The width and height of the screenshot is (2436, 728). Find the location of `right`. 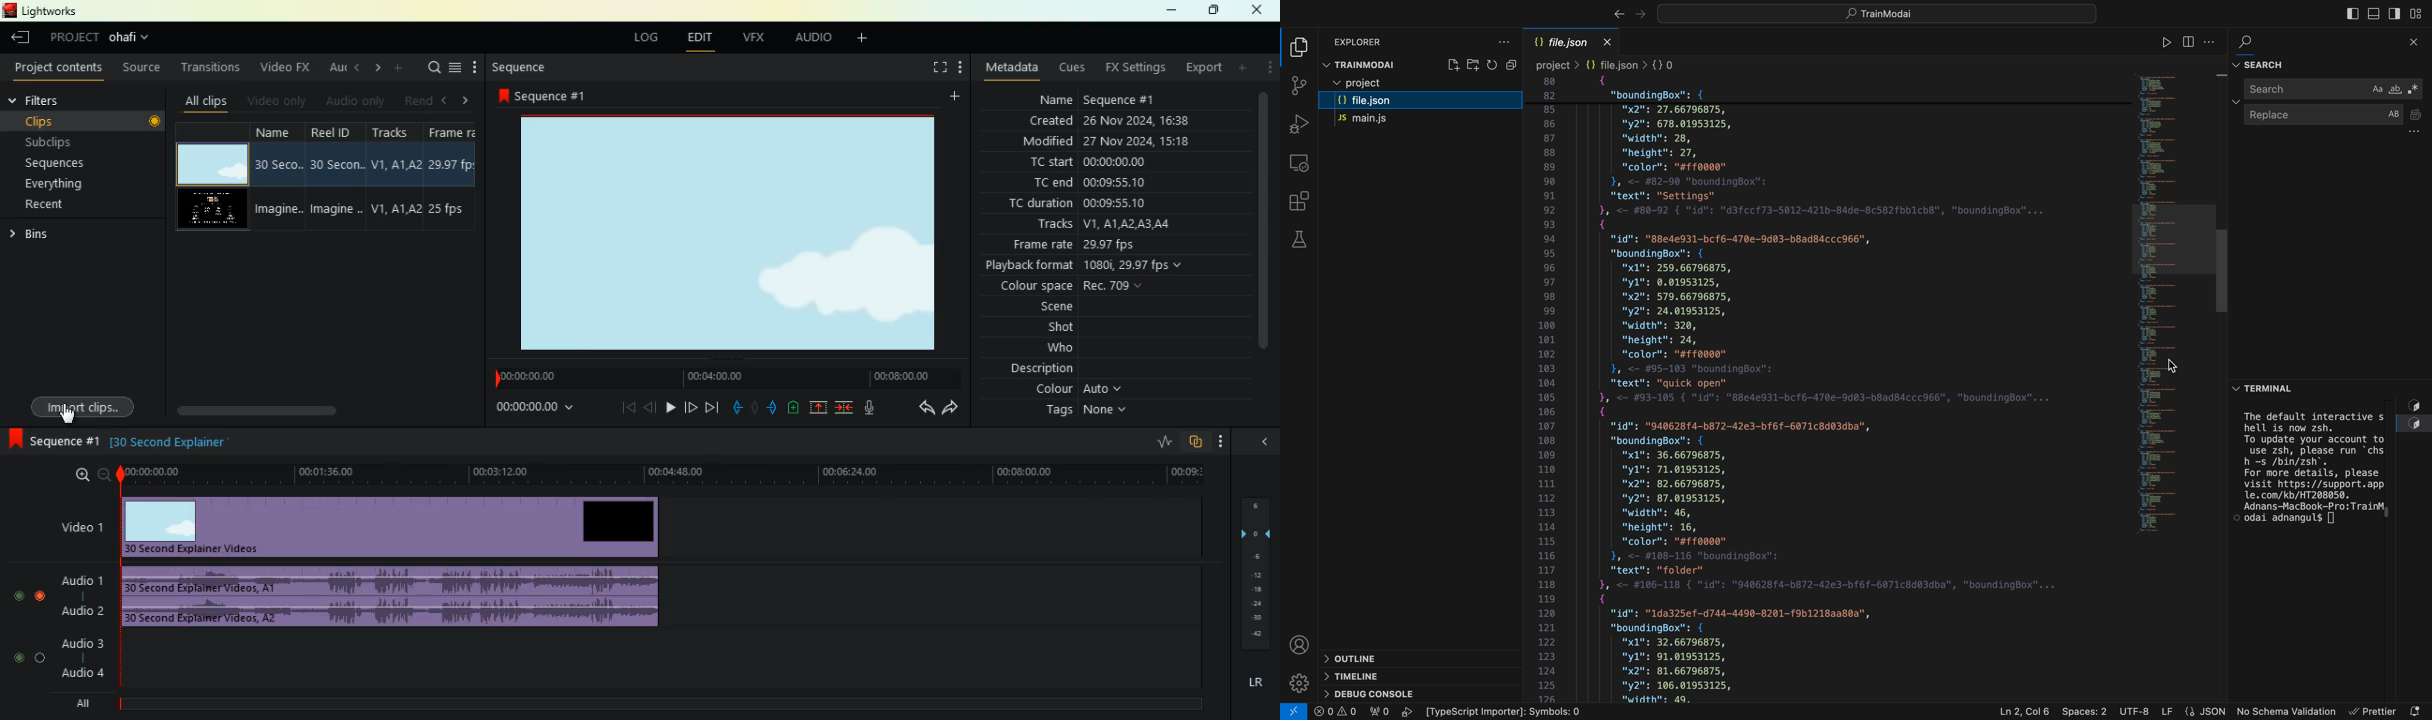

right is located at coordinates (470, 101).